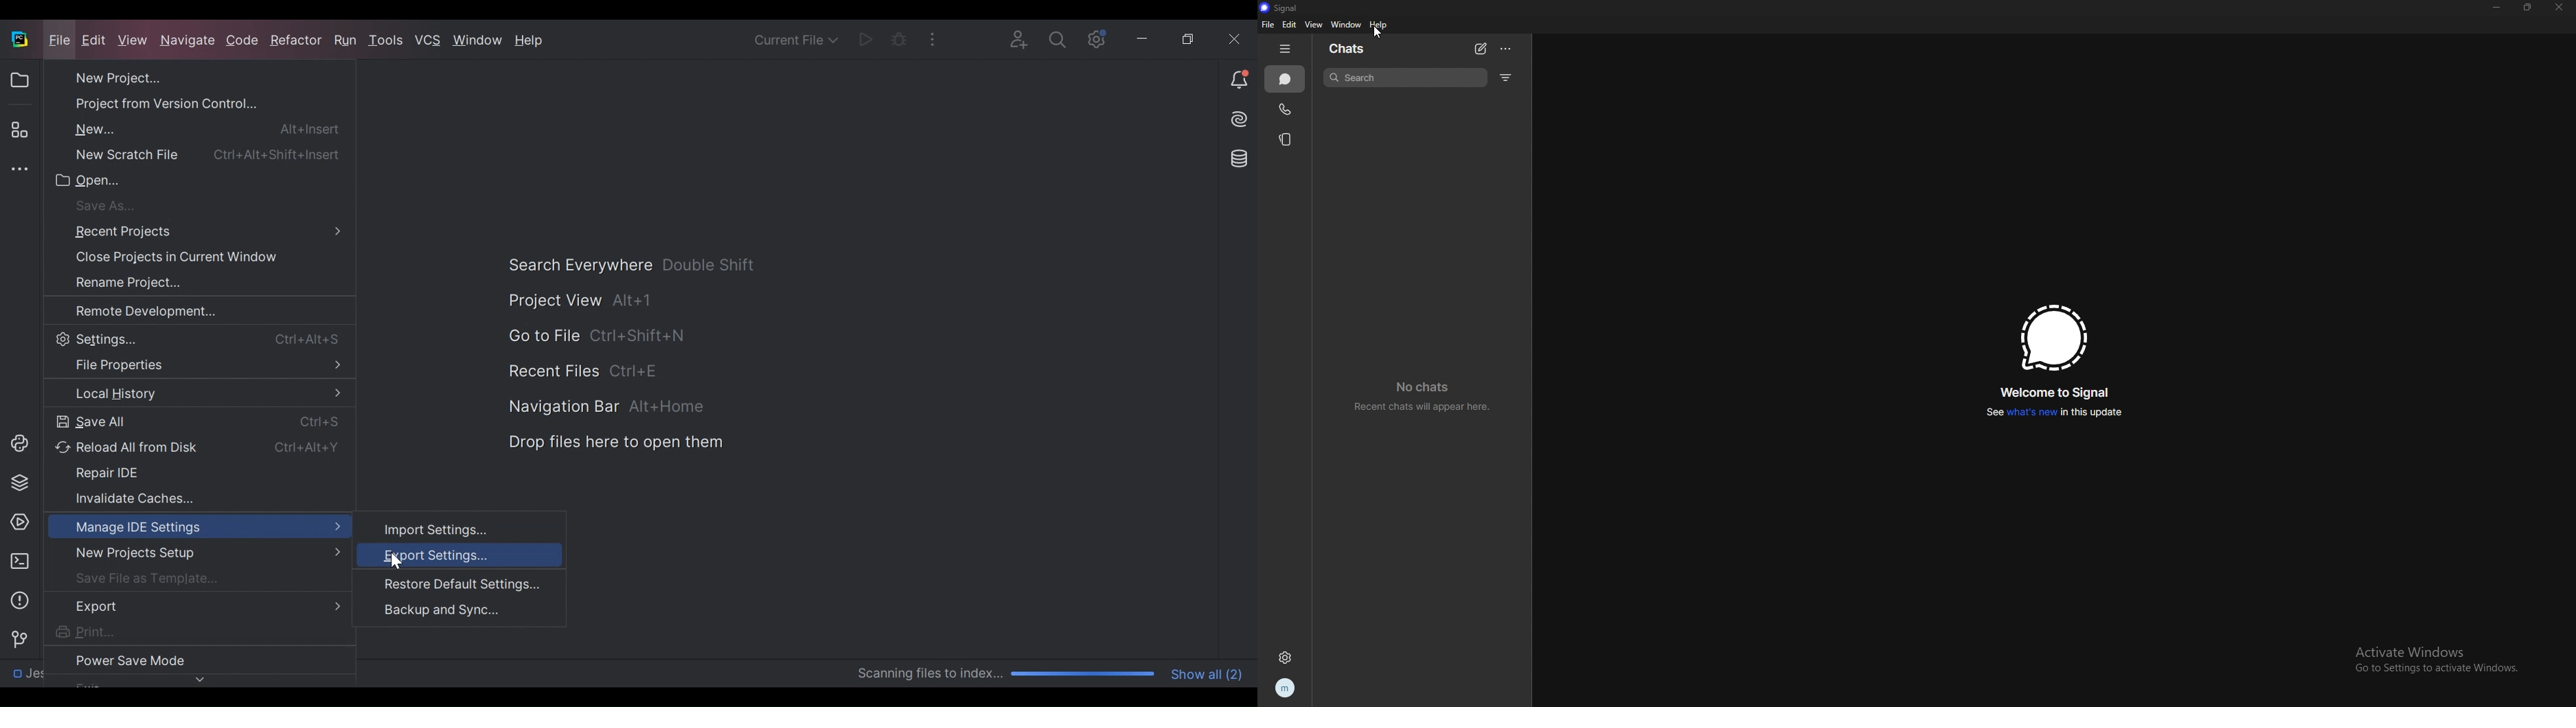 This screenshot has height=728, width=2576. What do you see at coordinates (96, 41) in the screenshot?
I see `Edit` at bounding box center [96, 41].